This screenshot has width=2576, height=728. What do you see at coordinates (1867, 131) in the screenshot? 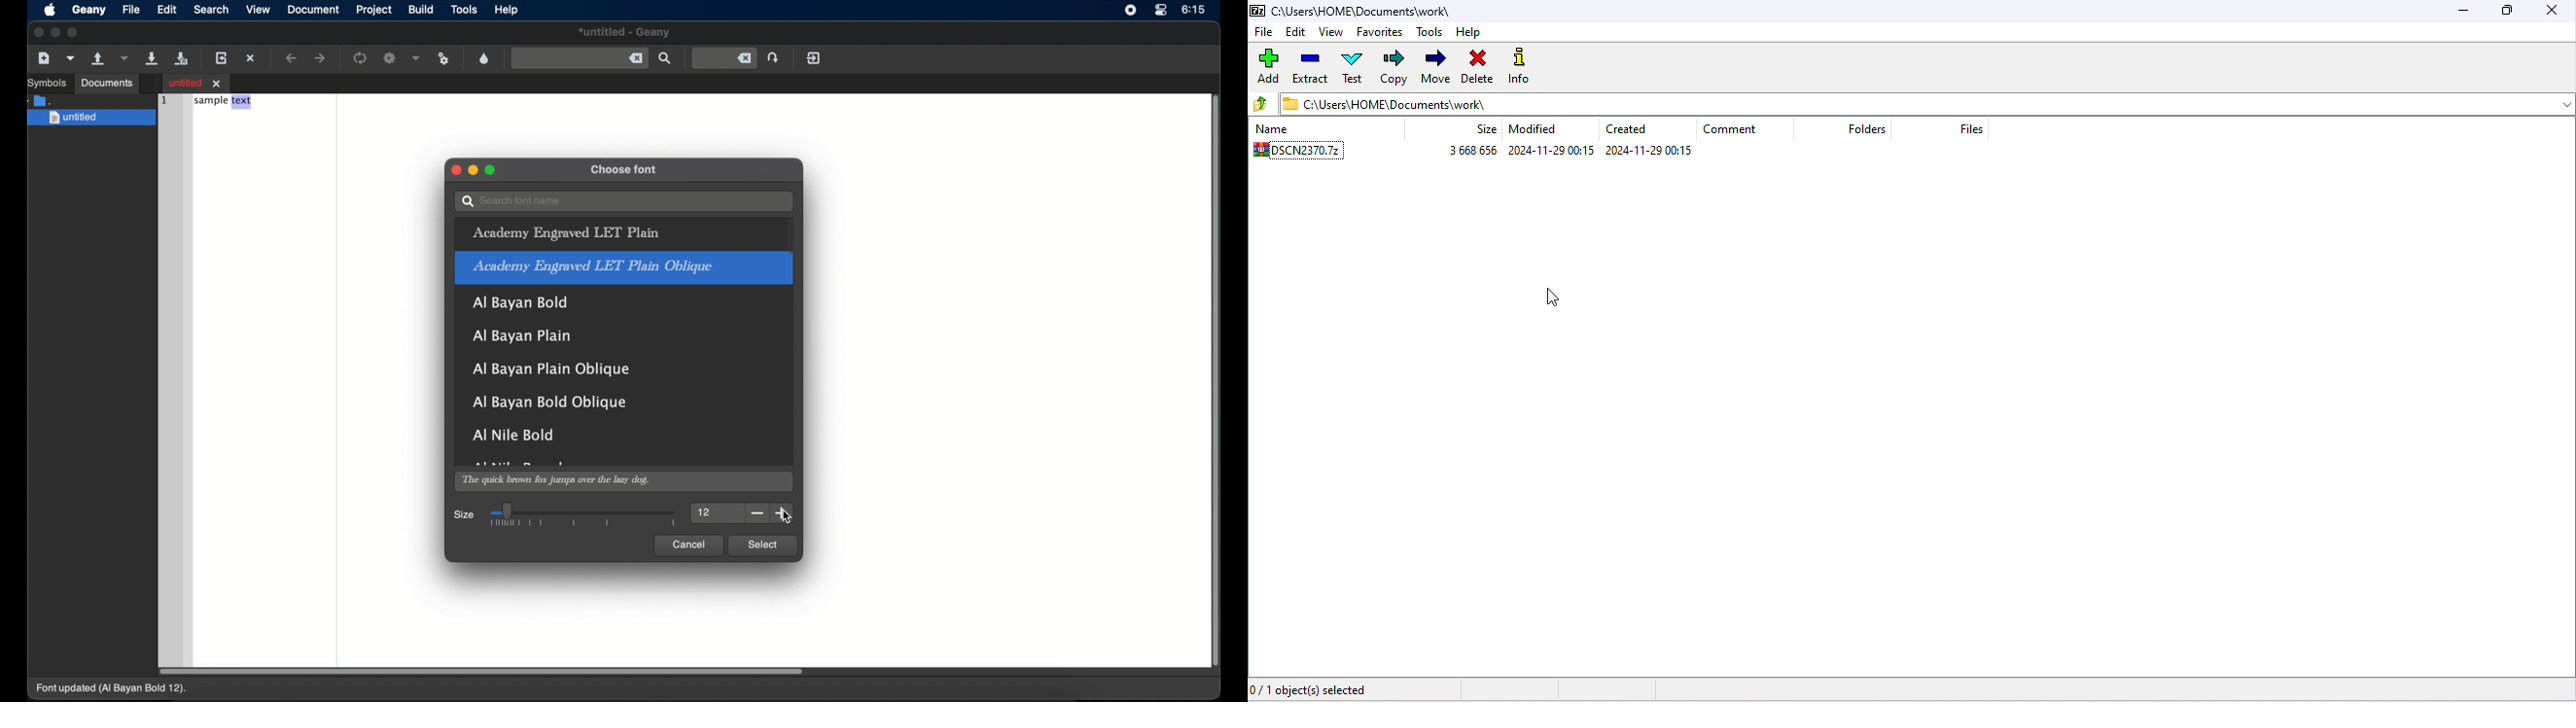
I see `folders` at bounding box center [1867, 131].